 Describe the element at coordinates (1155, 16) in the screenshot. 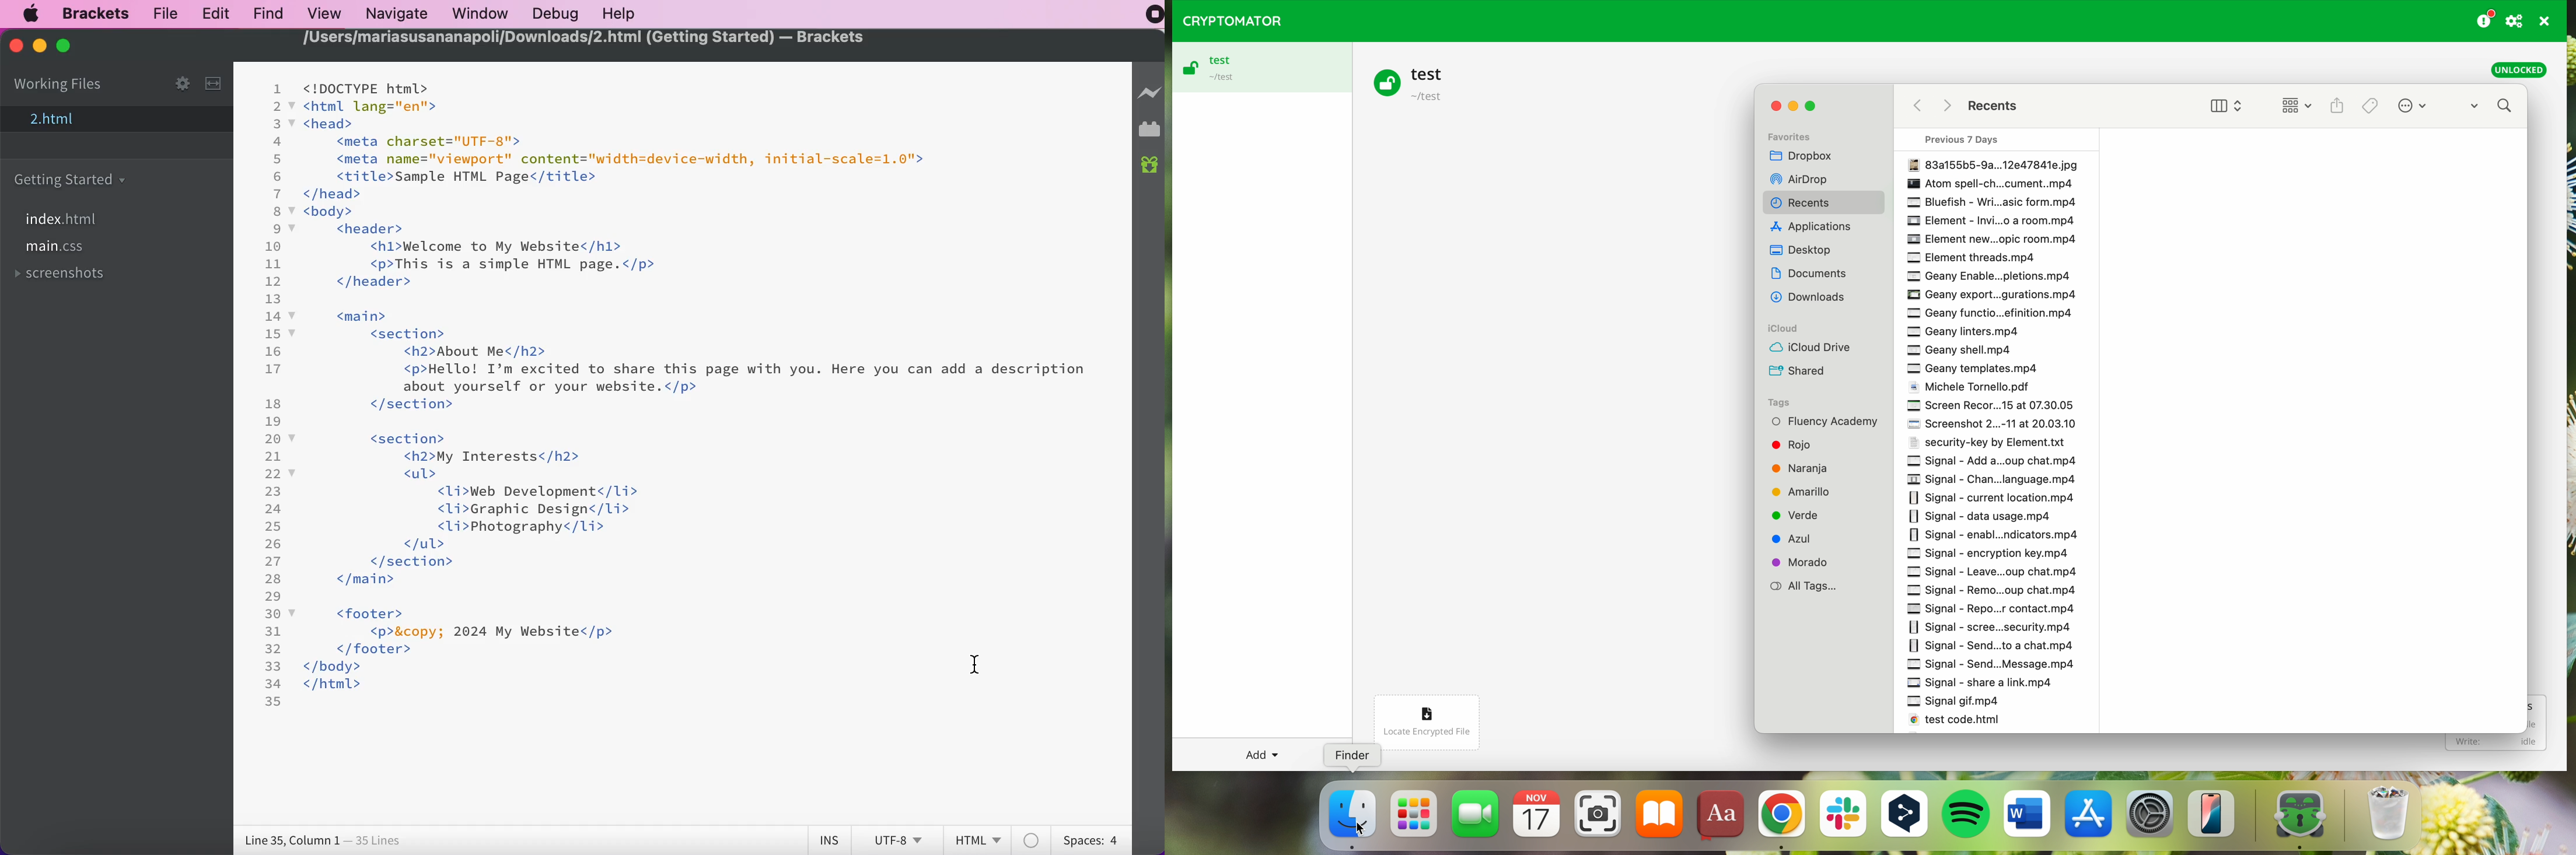

I see `recording stopped` at that location.